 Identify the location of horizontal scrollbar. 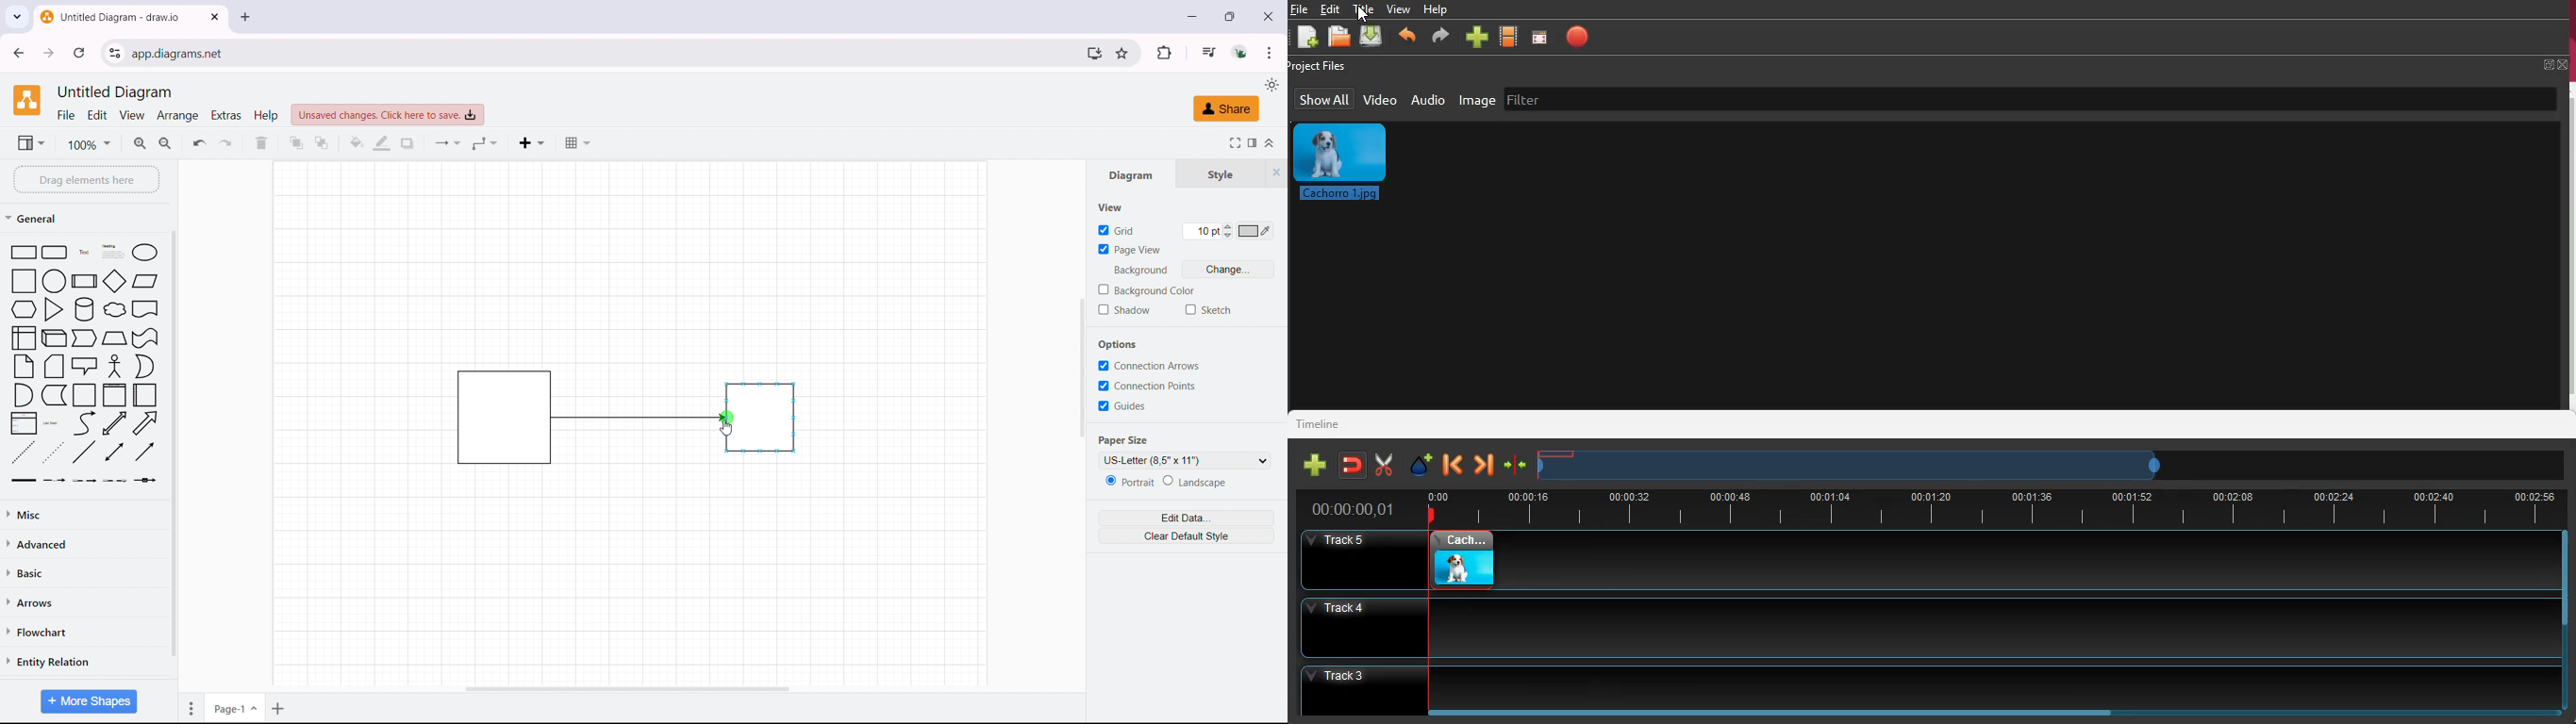
(628, 689).